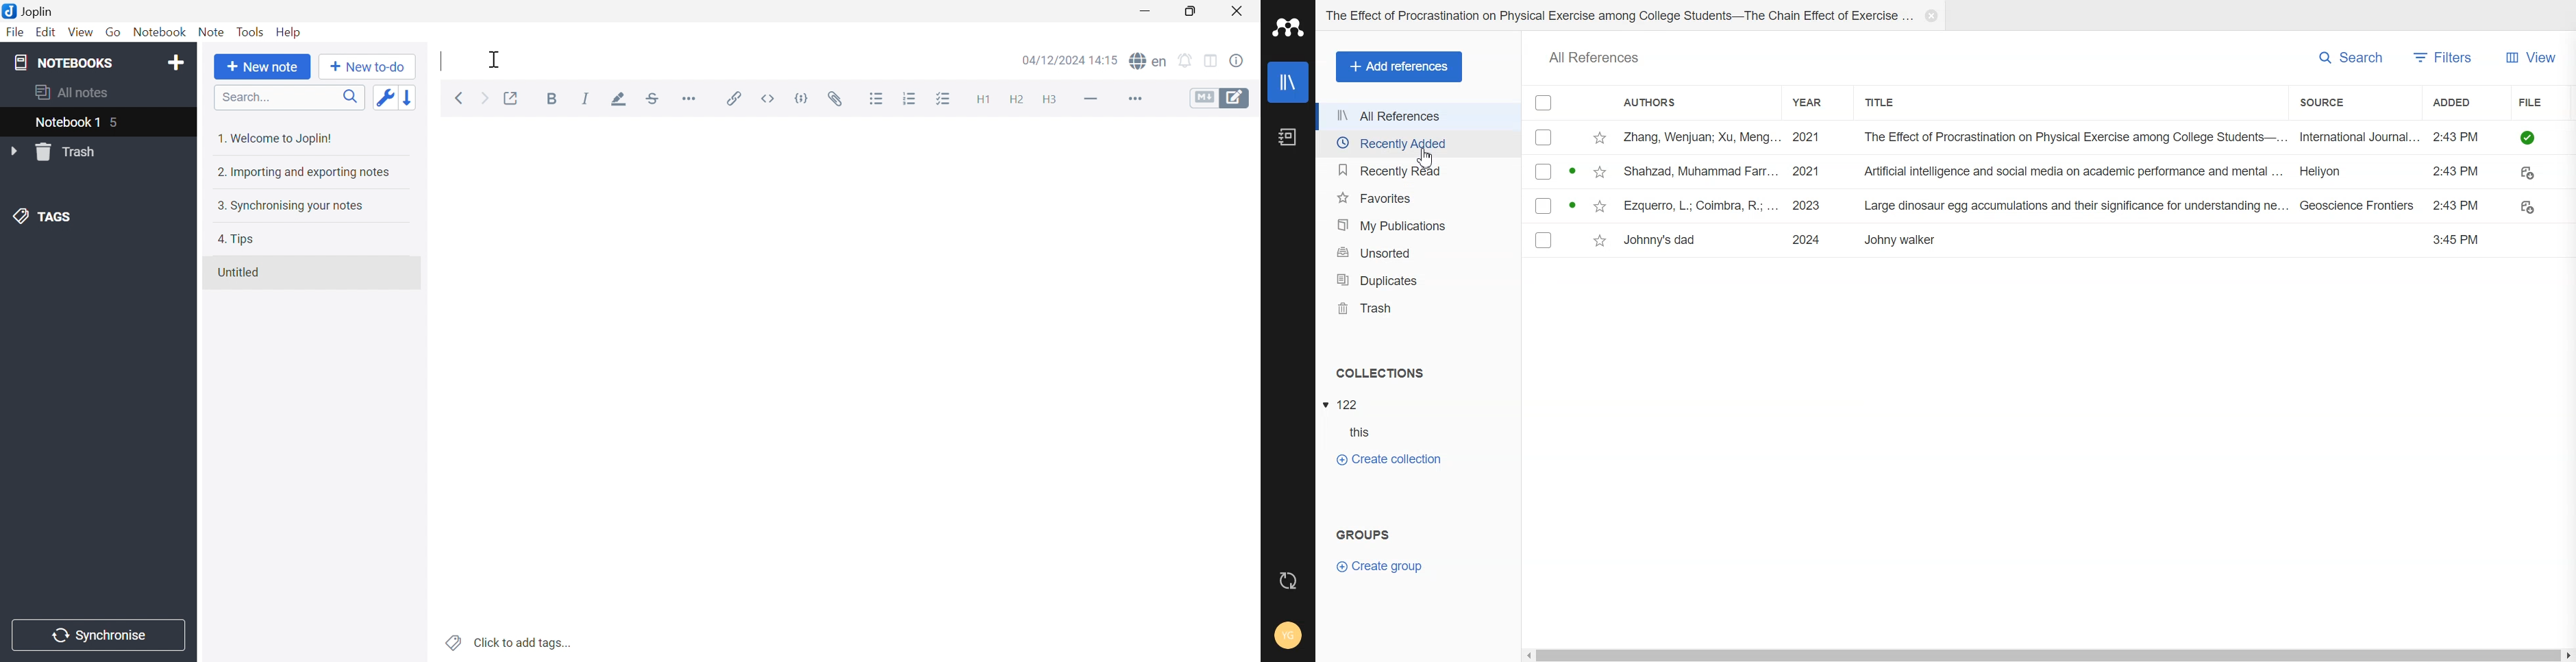 Image resolution: width=2576 pixels, height=672 pixels. Describe the element at coordinates (1147, 60) in the screenshot. I see `Spell checker` at that location.